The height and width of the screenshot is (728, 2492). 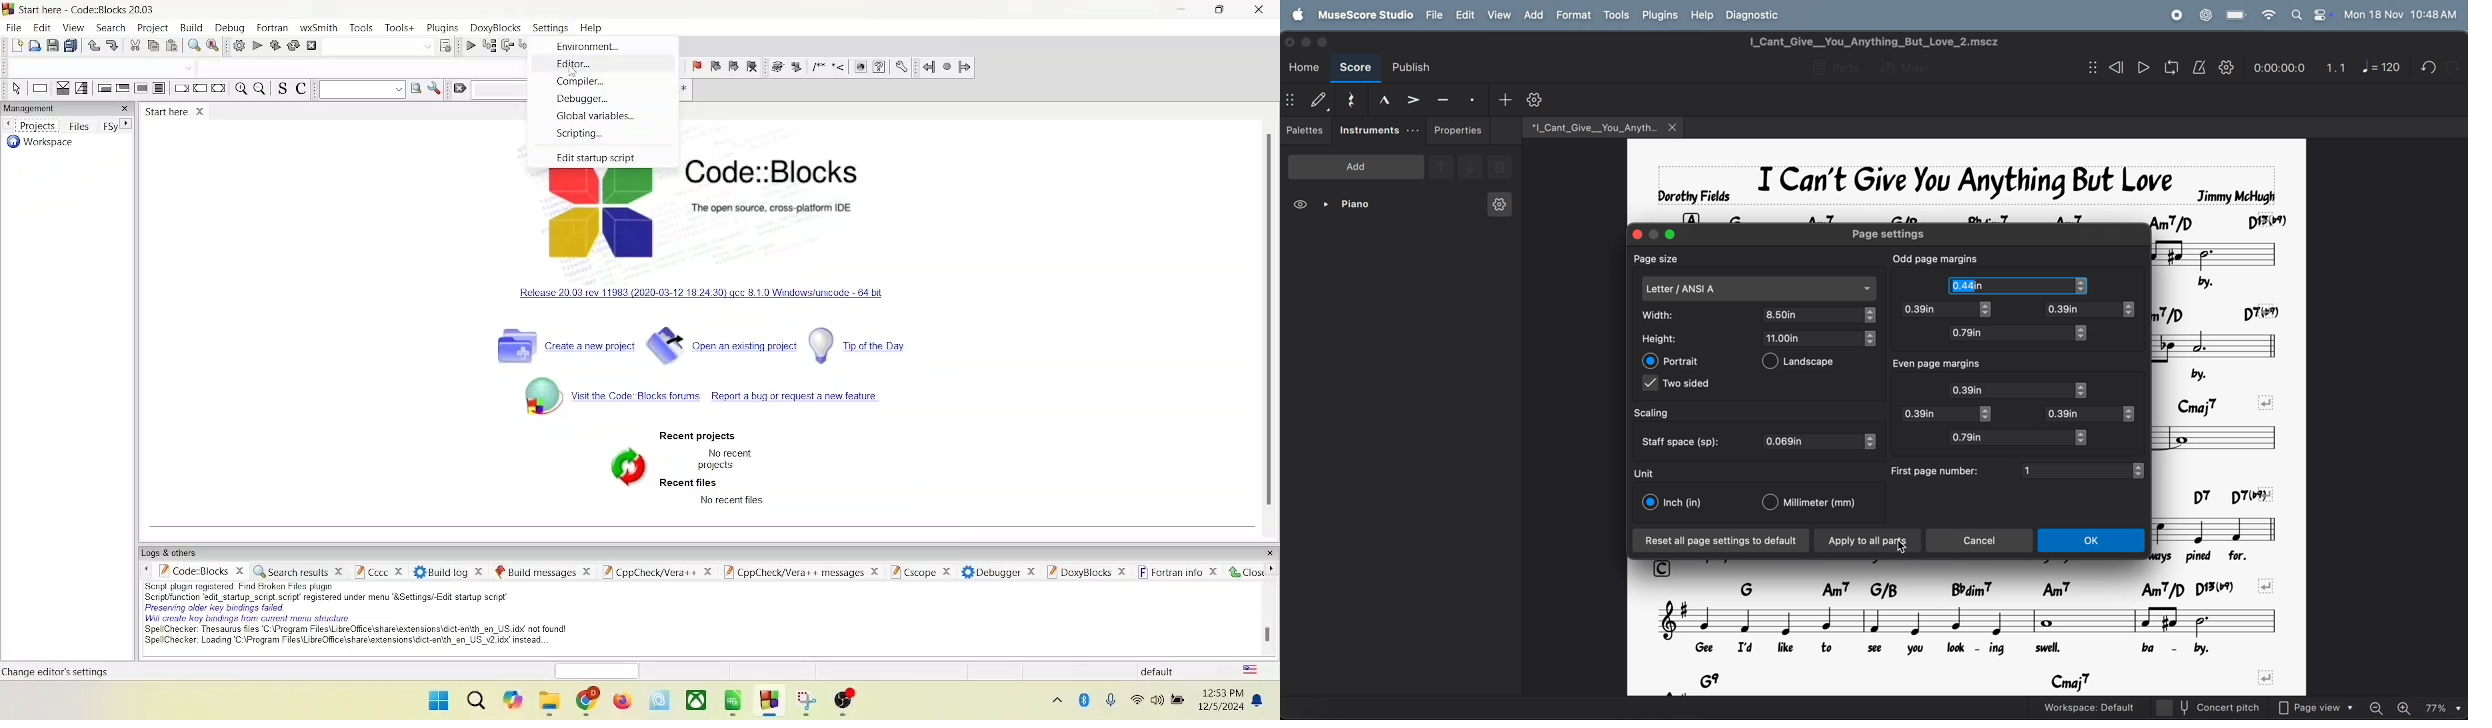 I want to click on undo, so click(x=94, y=46).